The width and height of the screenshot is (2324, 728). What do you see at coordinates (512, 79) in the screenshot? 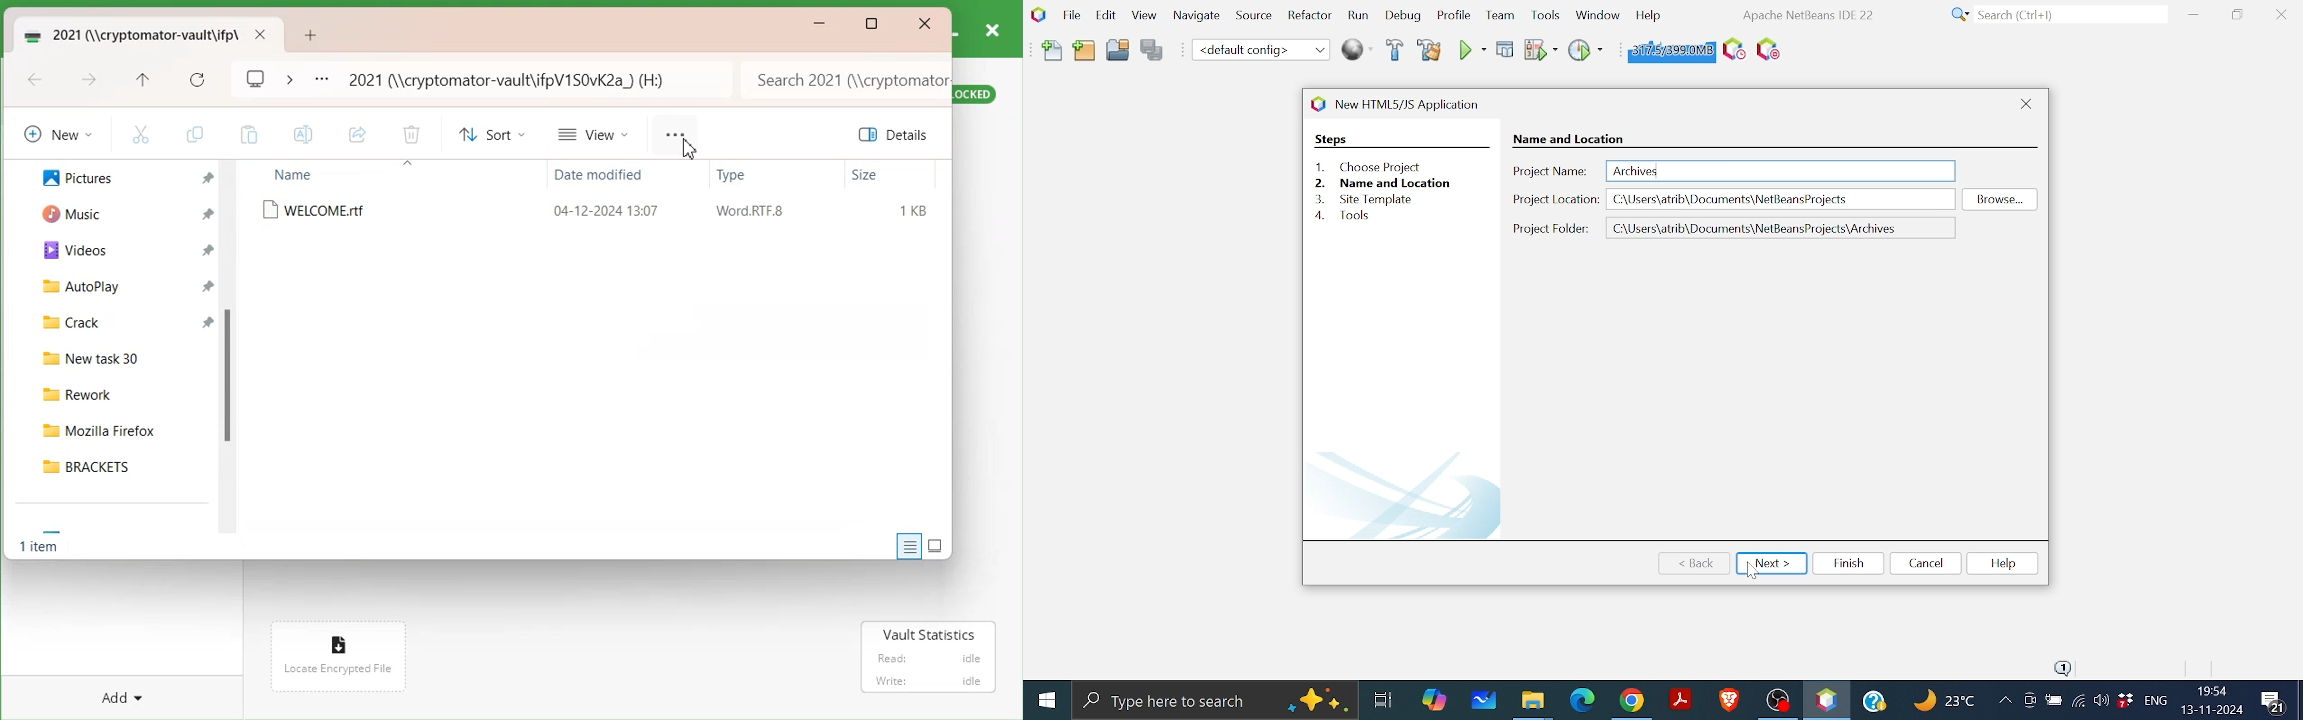
I see `Path Address` at bounding box center [512, 79].